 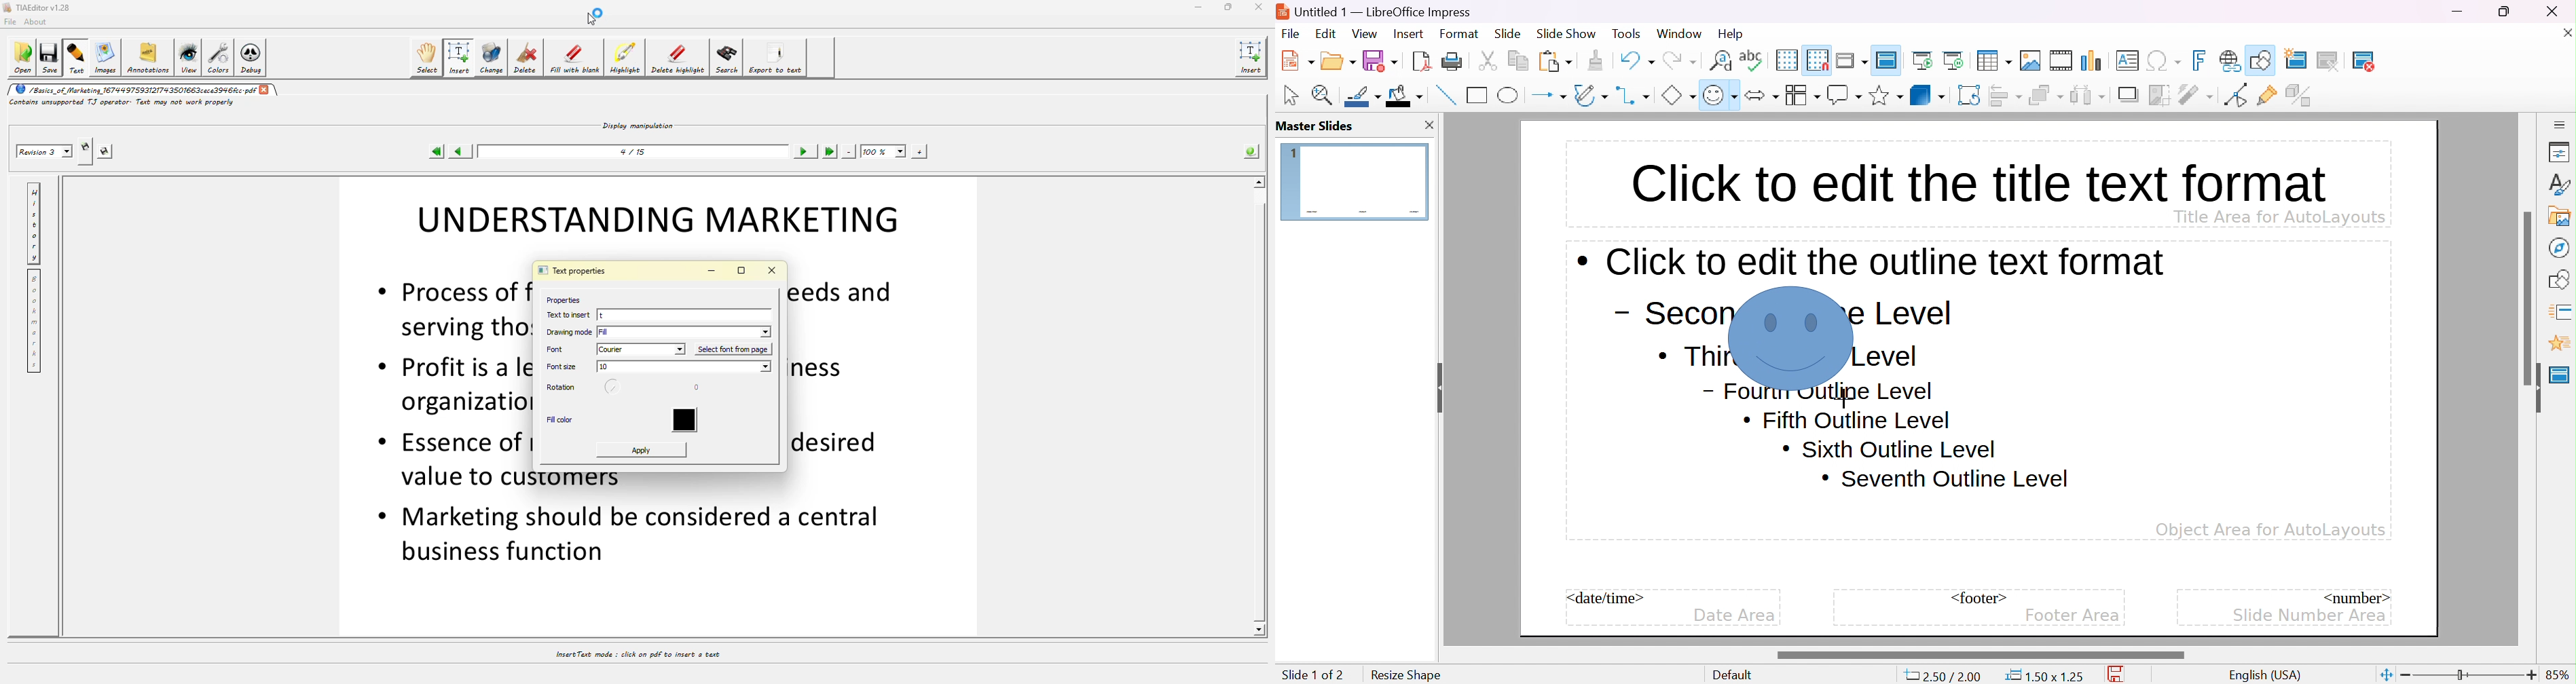 What do you see at coordinates (1949, 677) in the screenshot?
I see `-0.96/0.09` at bounding box center [1949, 677].